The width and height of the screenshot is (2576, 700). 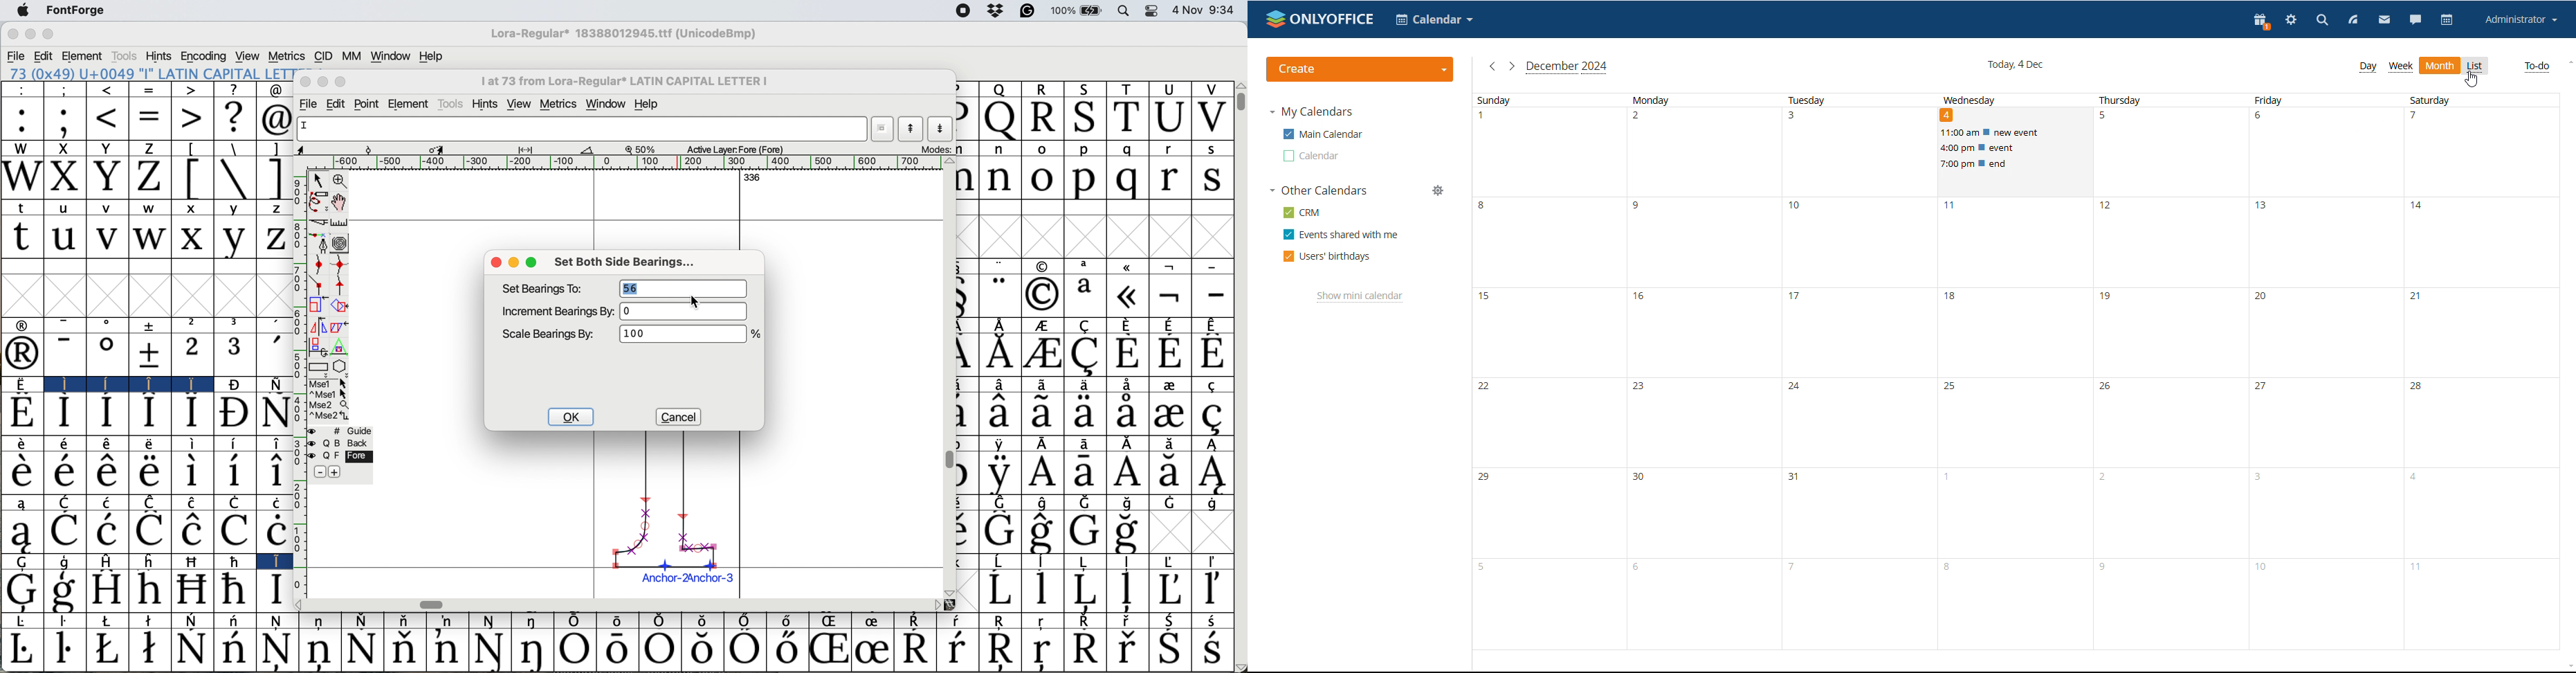 I want to click on set both side bearings, so click(x=632, y=263).